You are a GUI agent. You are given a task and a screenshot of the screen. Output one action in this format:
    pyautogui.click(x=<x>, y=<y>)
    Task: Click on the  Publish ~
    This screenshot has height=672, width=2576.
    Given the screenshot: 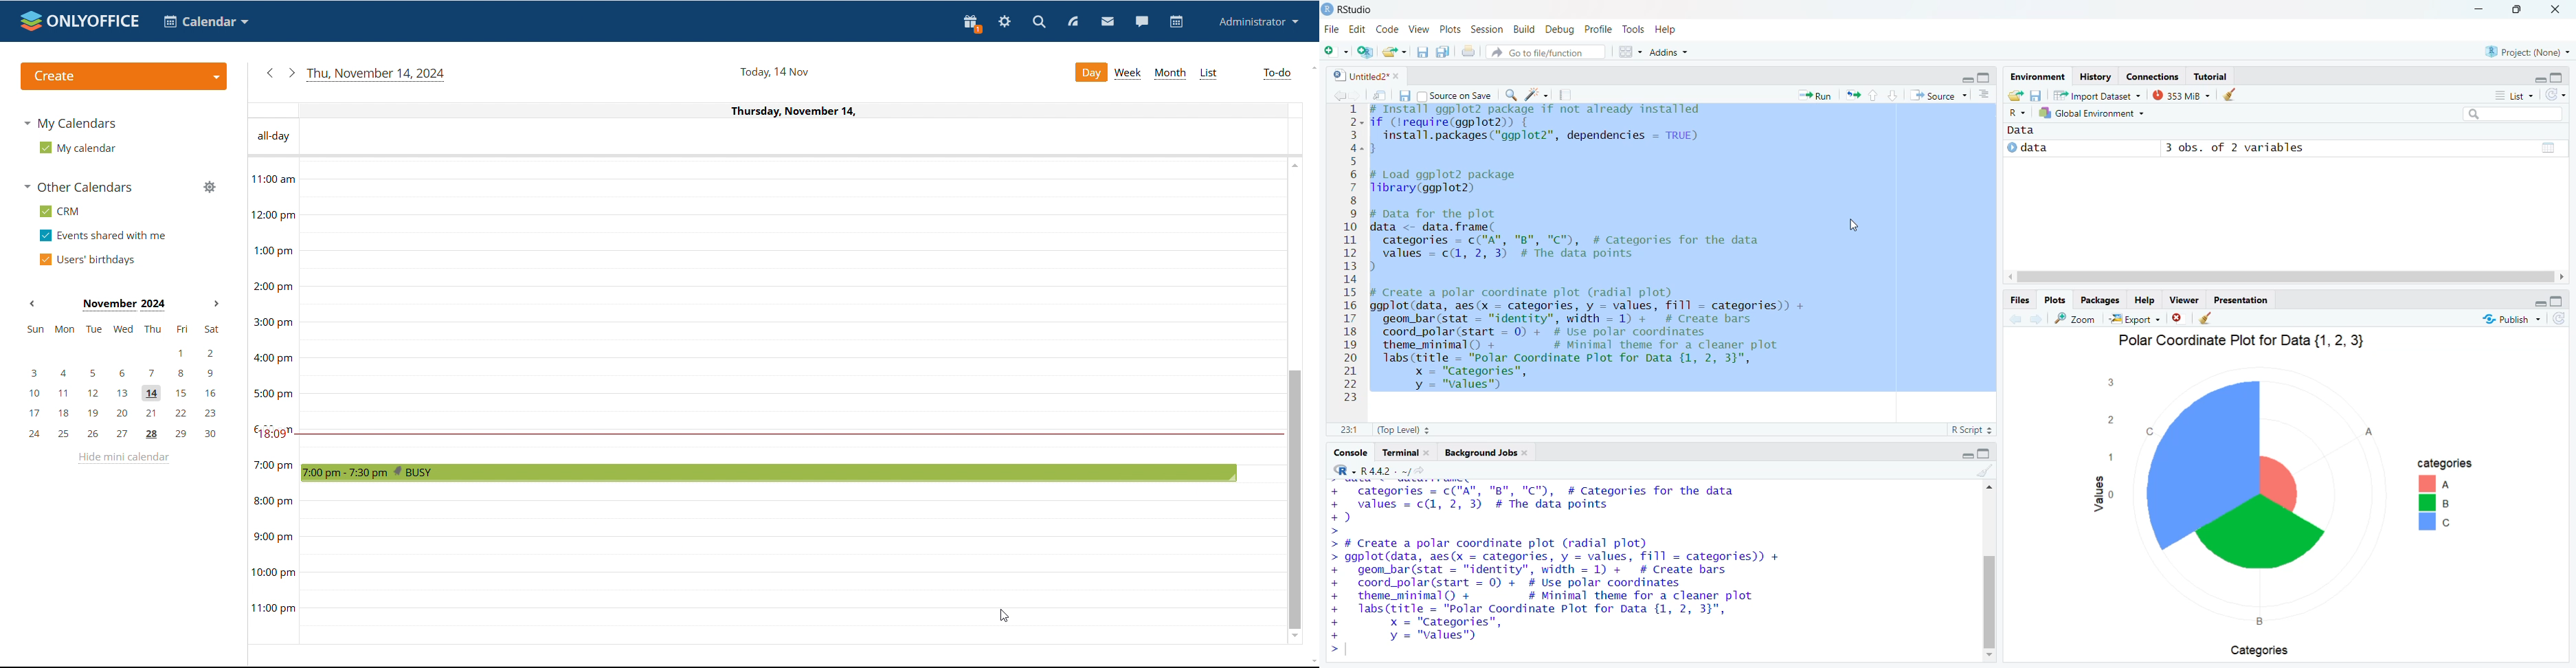 What is the action you would take?
    pyautogui.click(x=2510, y=320)
    